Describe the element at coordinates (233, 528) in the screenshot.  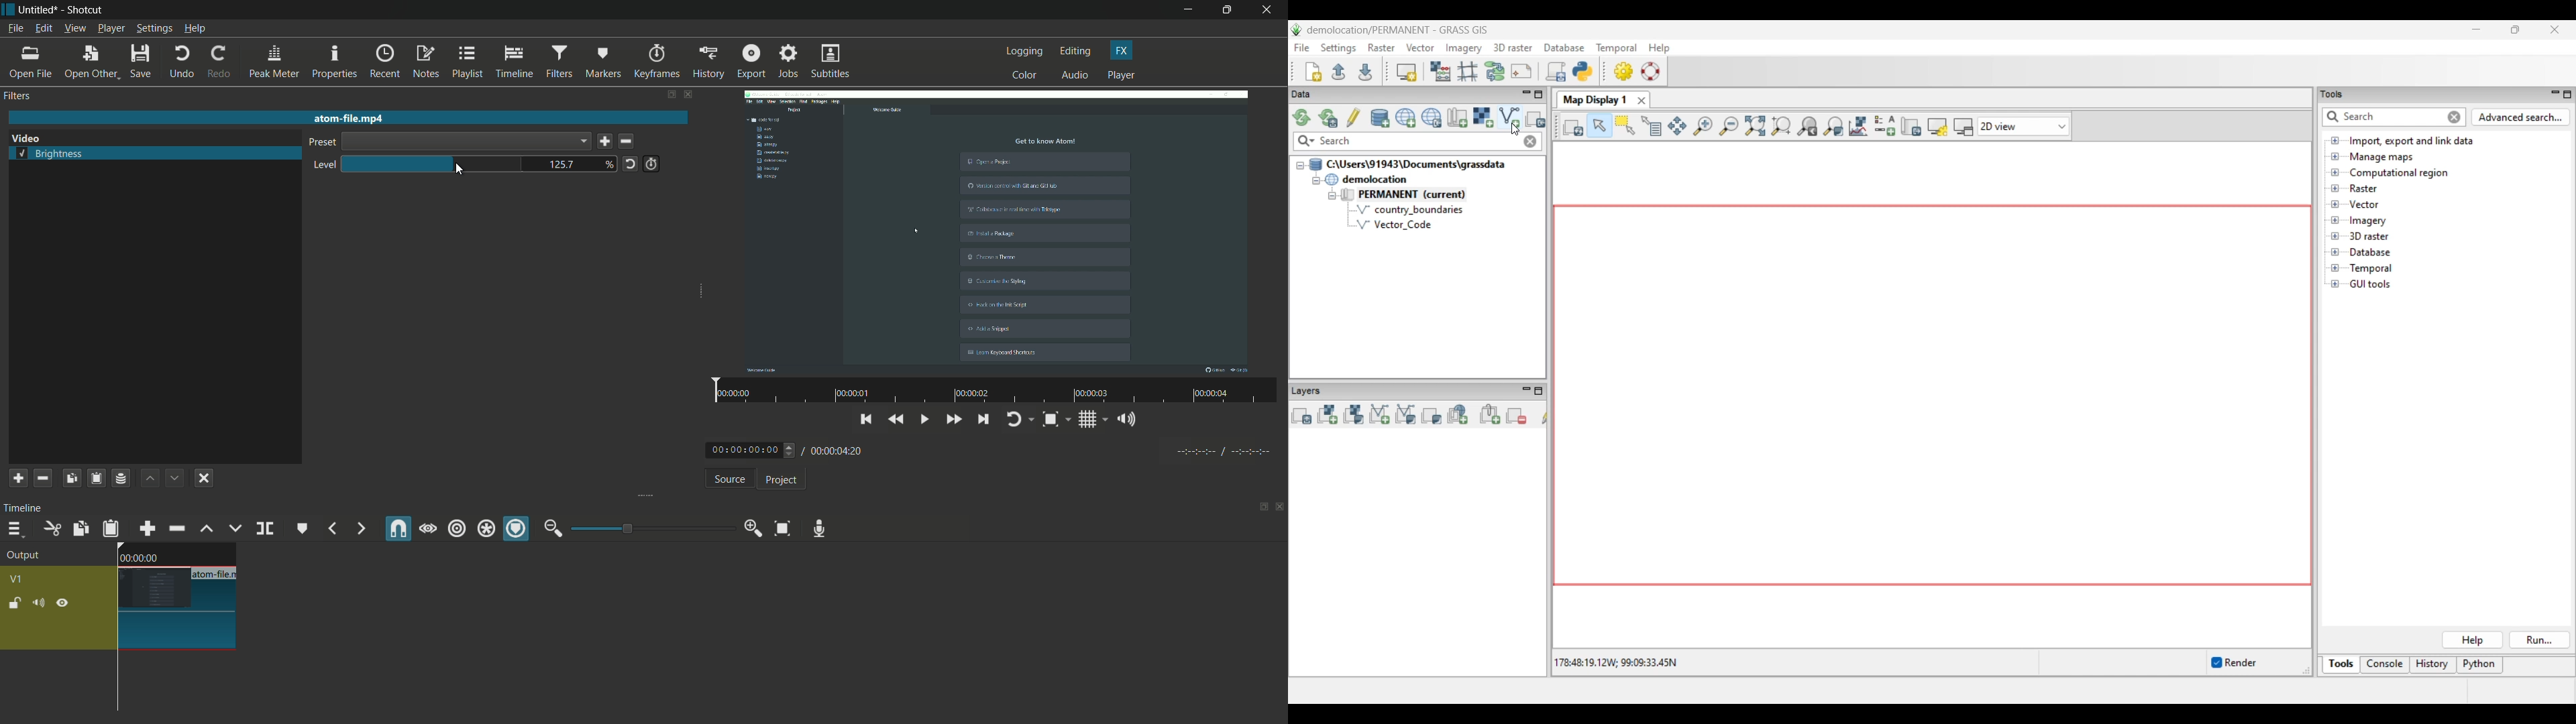
I see `overwrite` at that location.